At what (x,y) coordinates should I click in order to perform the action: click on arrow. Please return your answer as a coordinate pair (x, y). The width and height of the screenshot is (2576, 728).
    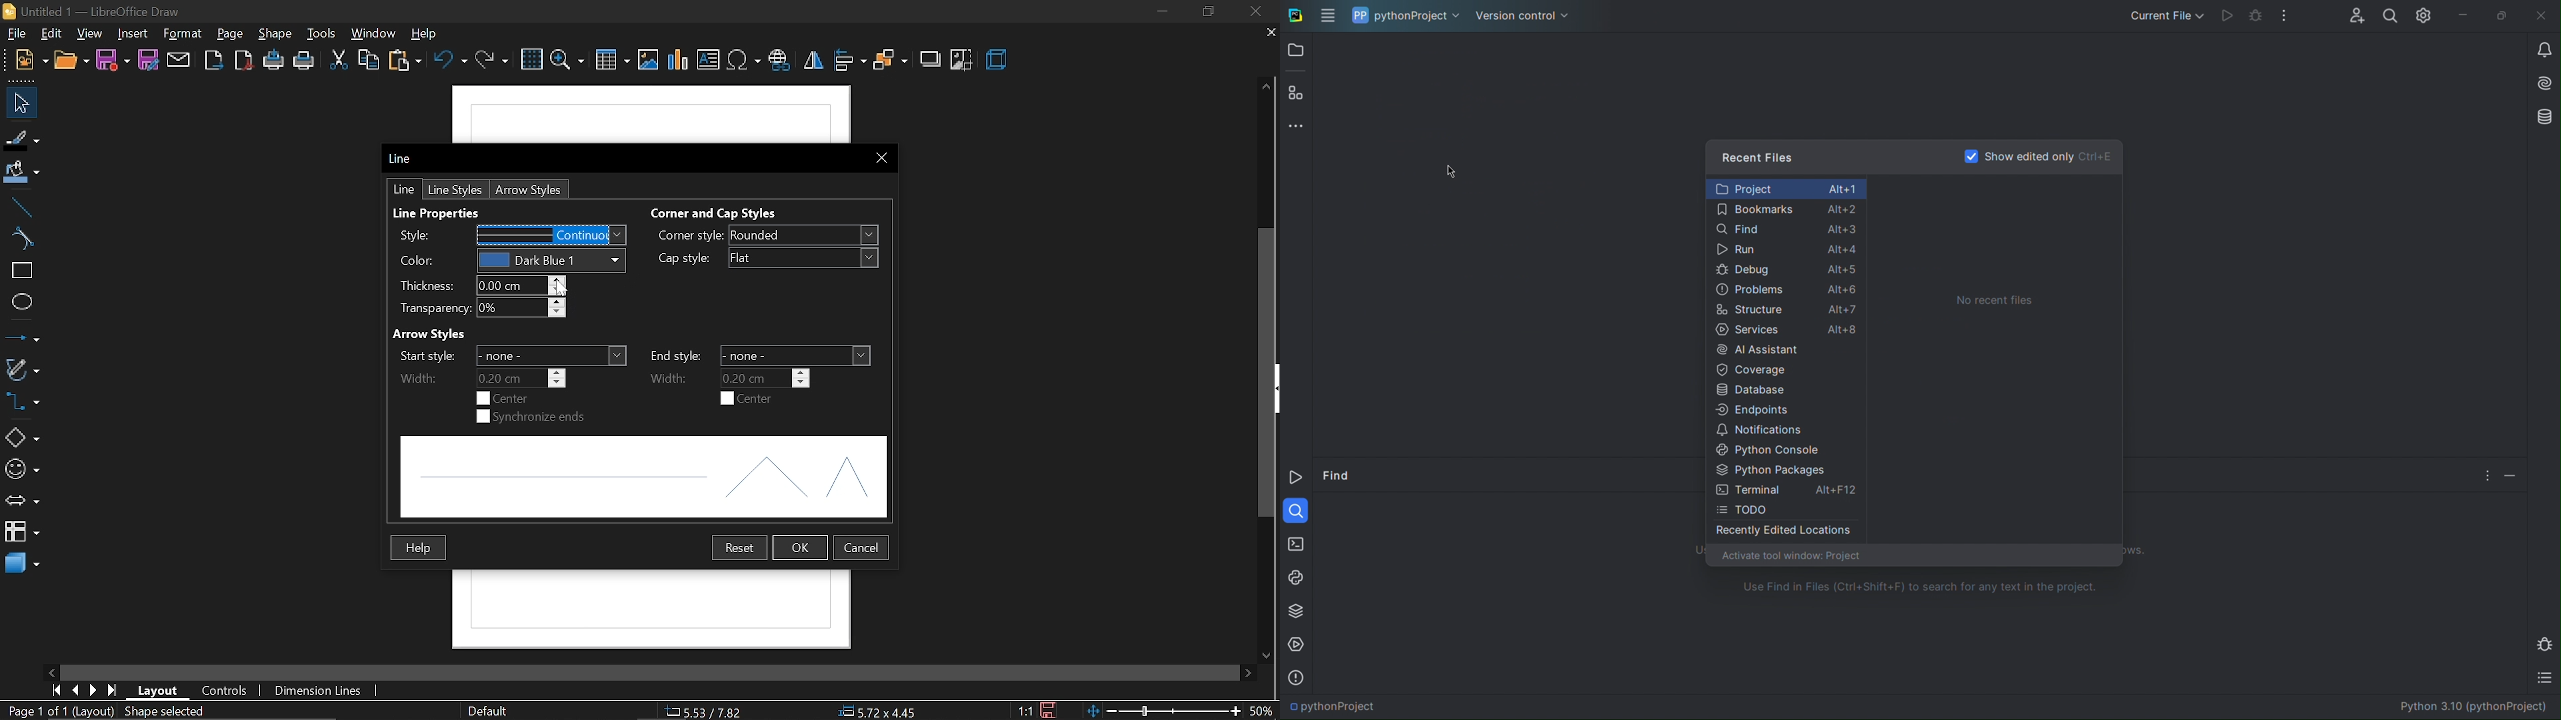
    Looking at the image, I should click on (534, 189).